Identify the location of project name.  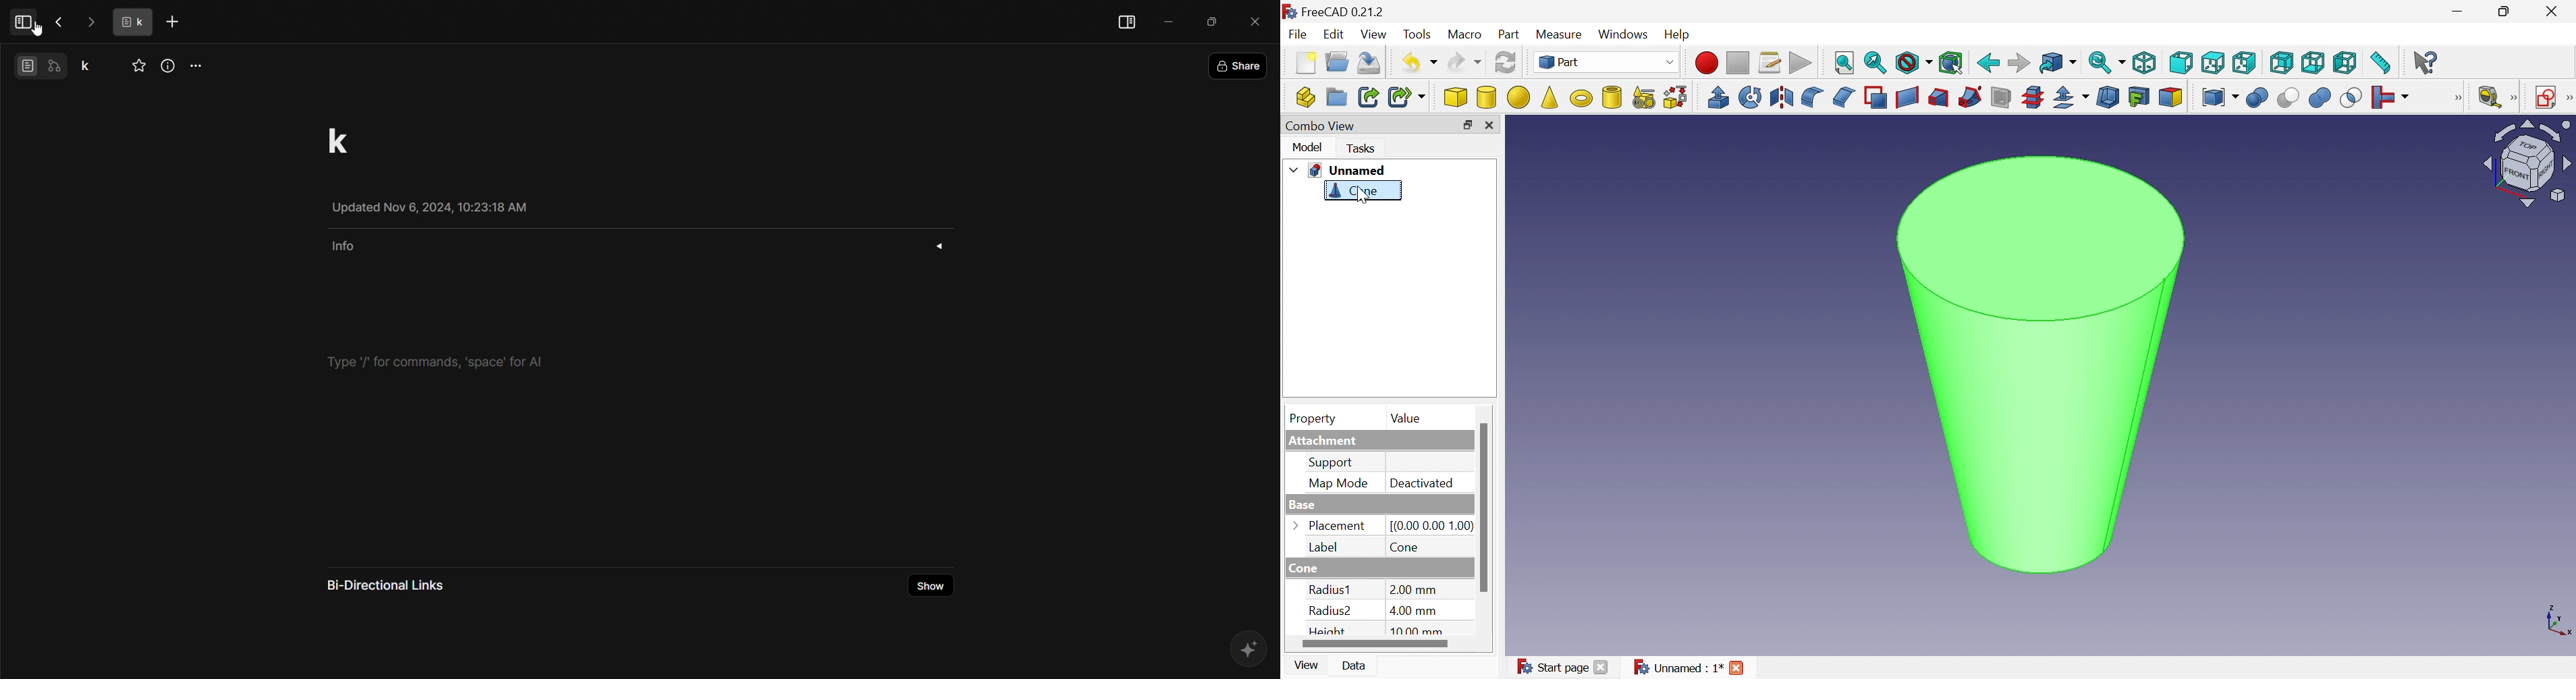
(89, 65).